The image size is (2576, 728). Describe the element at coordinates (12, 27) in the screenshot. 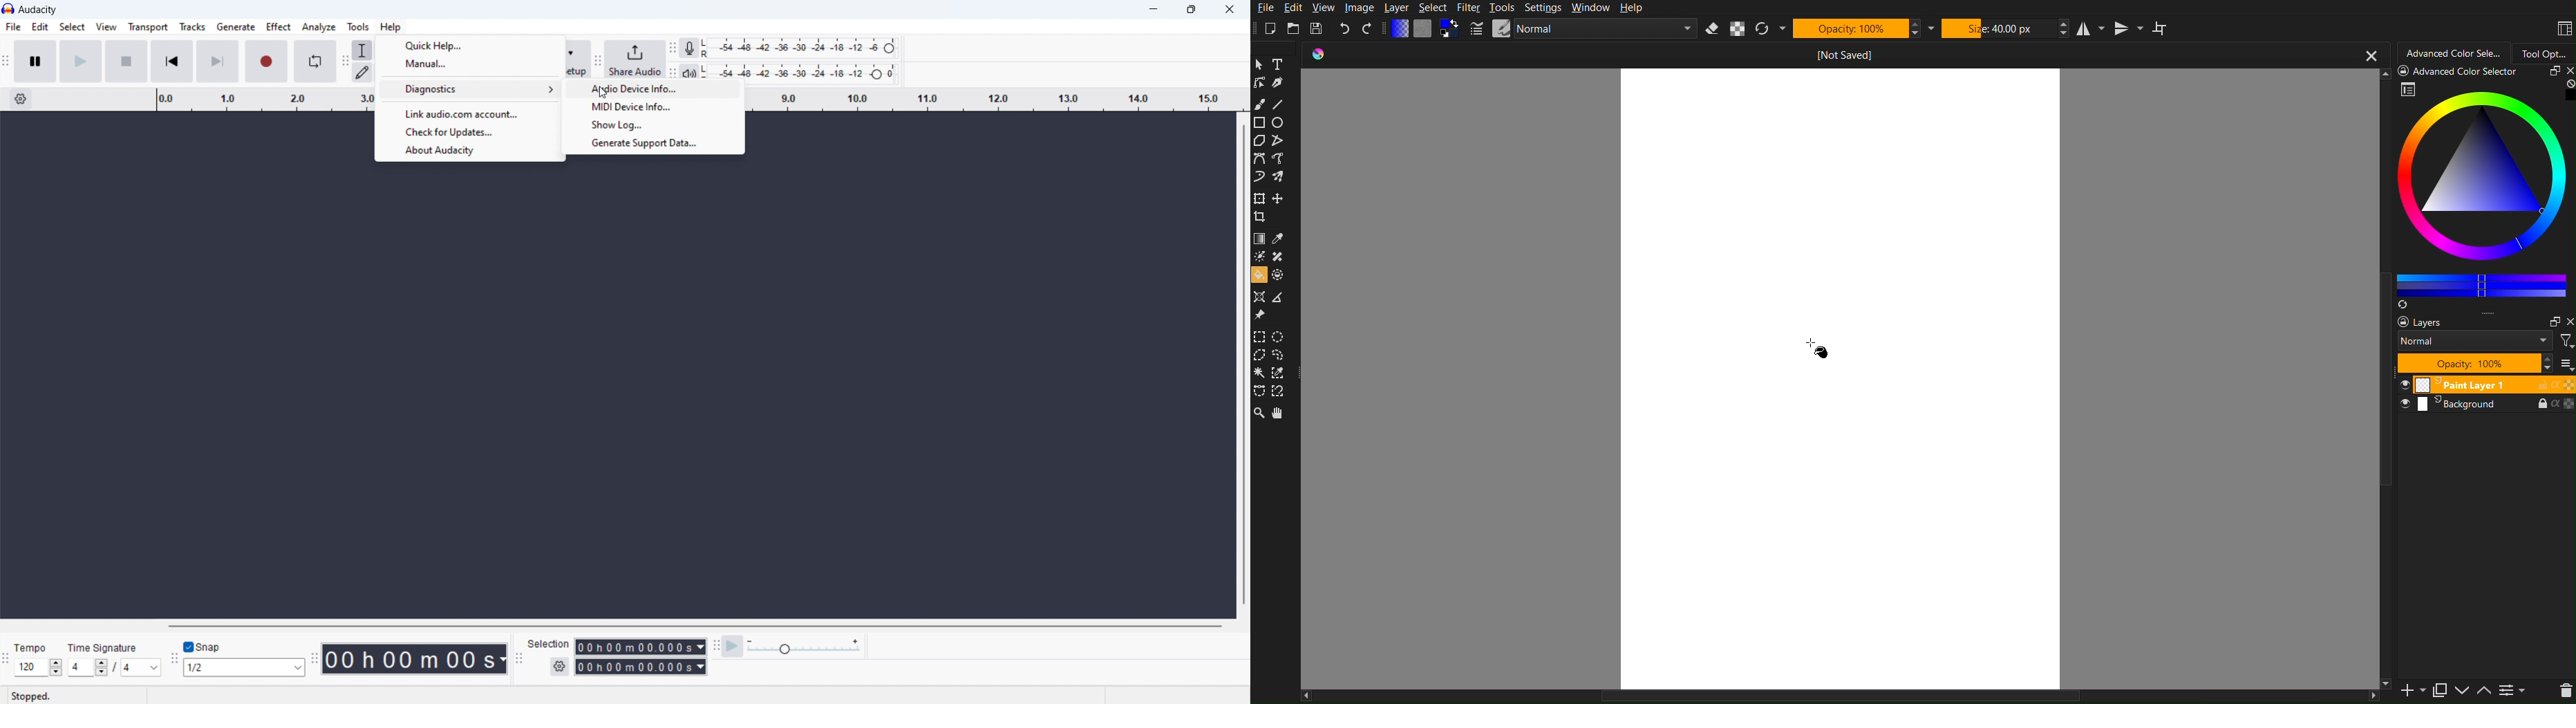

I see `file` at that location.